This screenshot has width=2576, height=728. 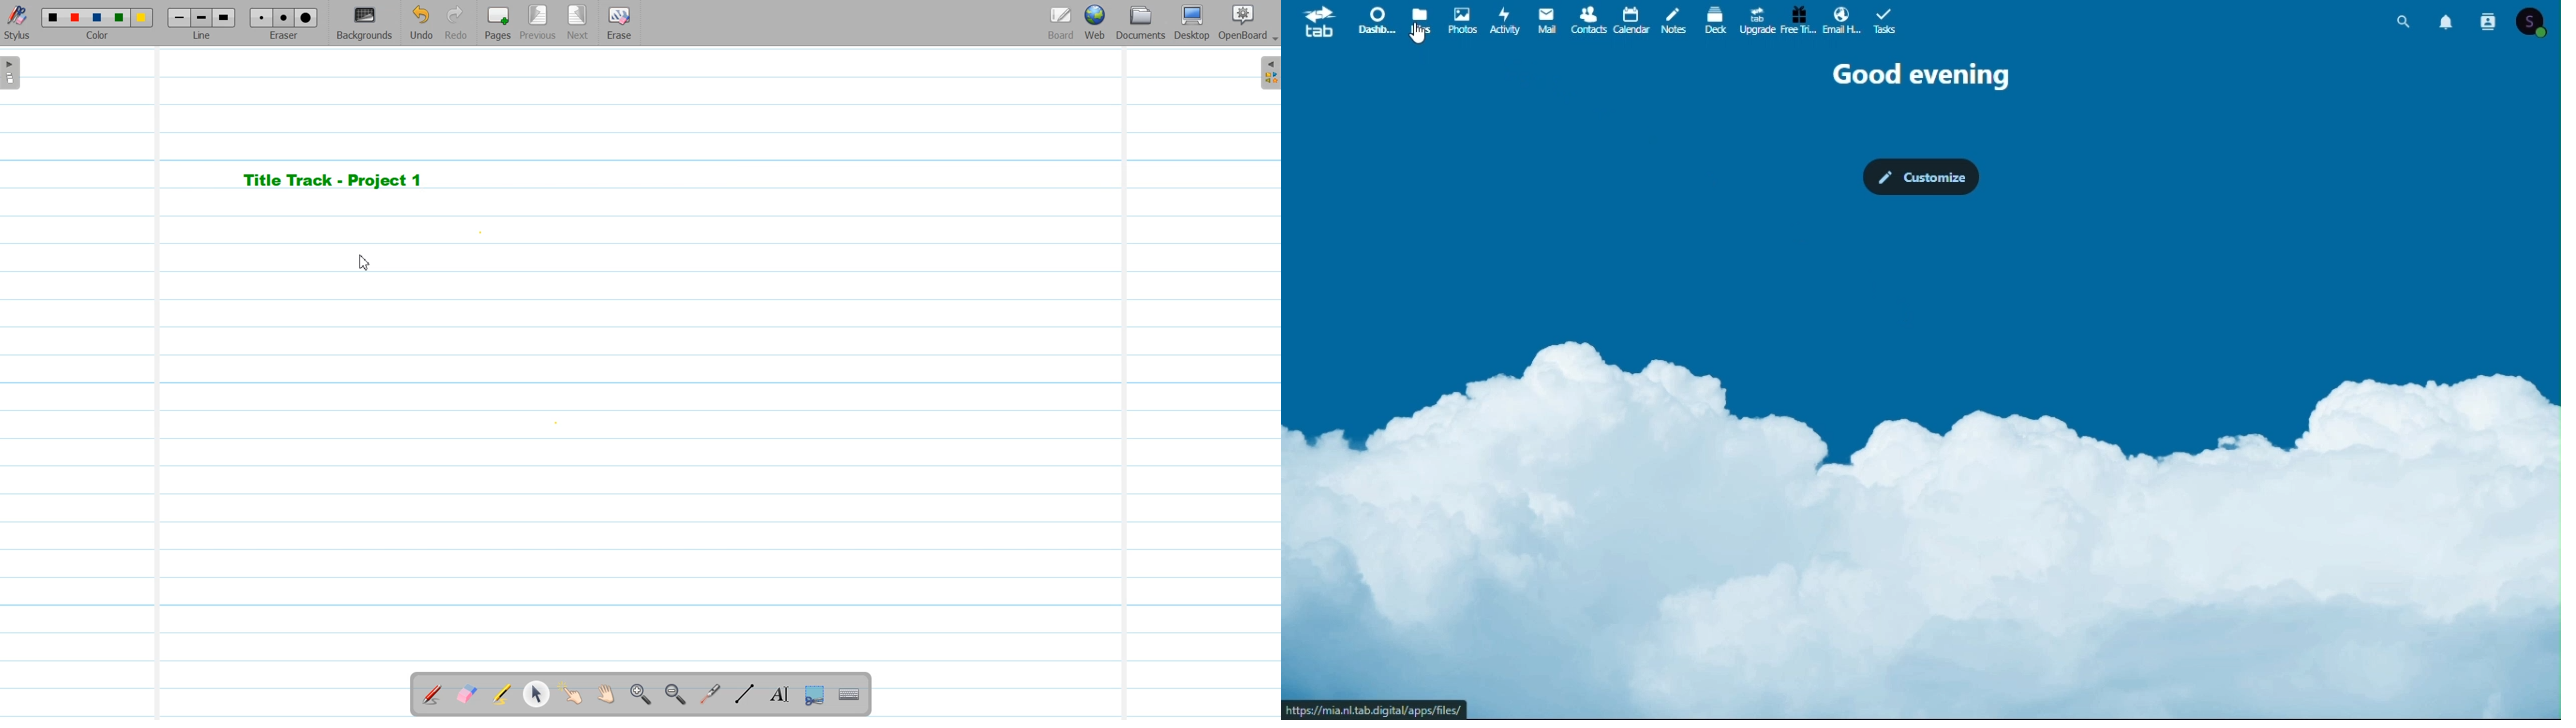 I want to click on email hosting, so click(x=1840, y=19).